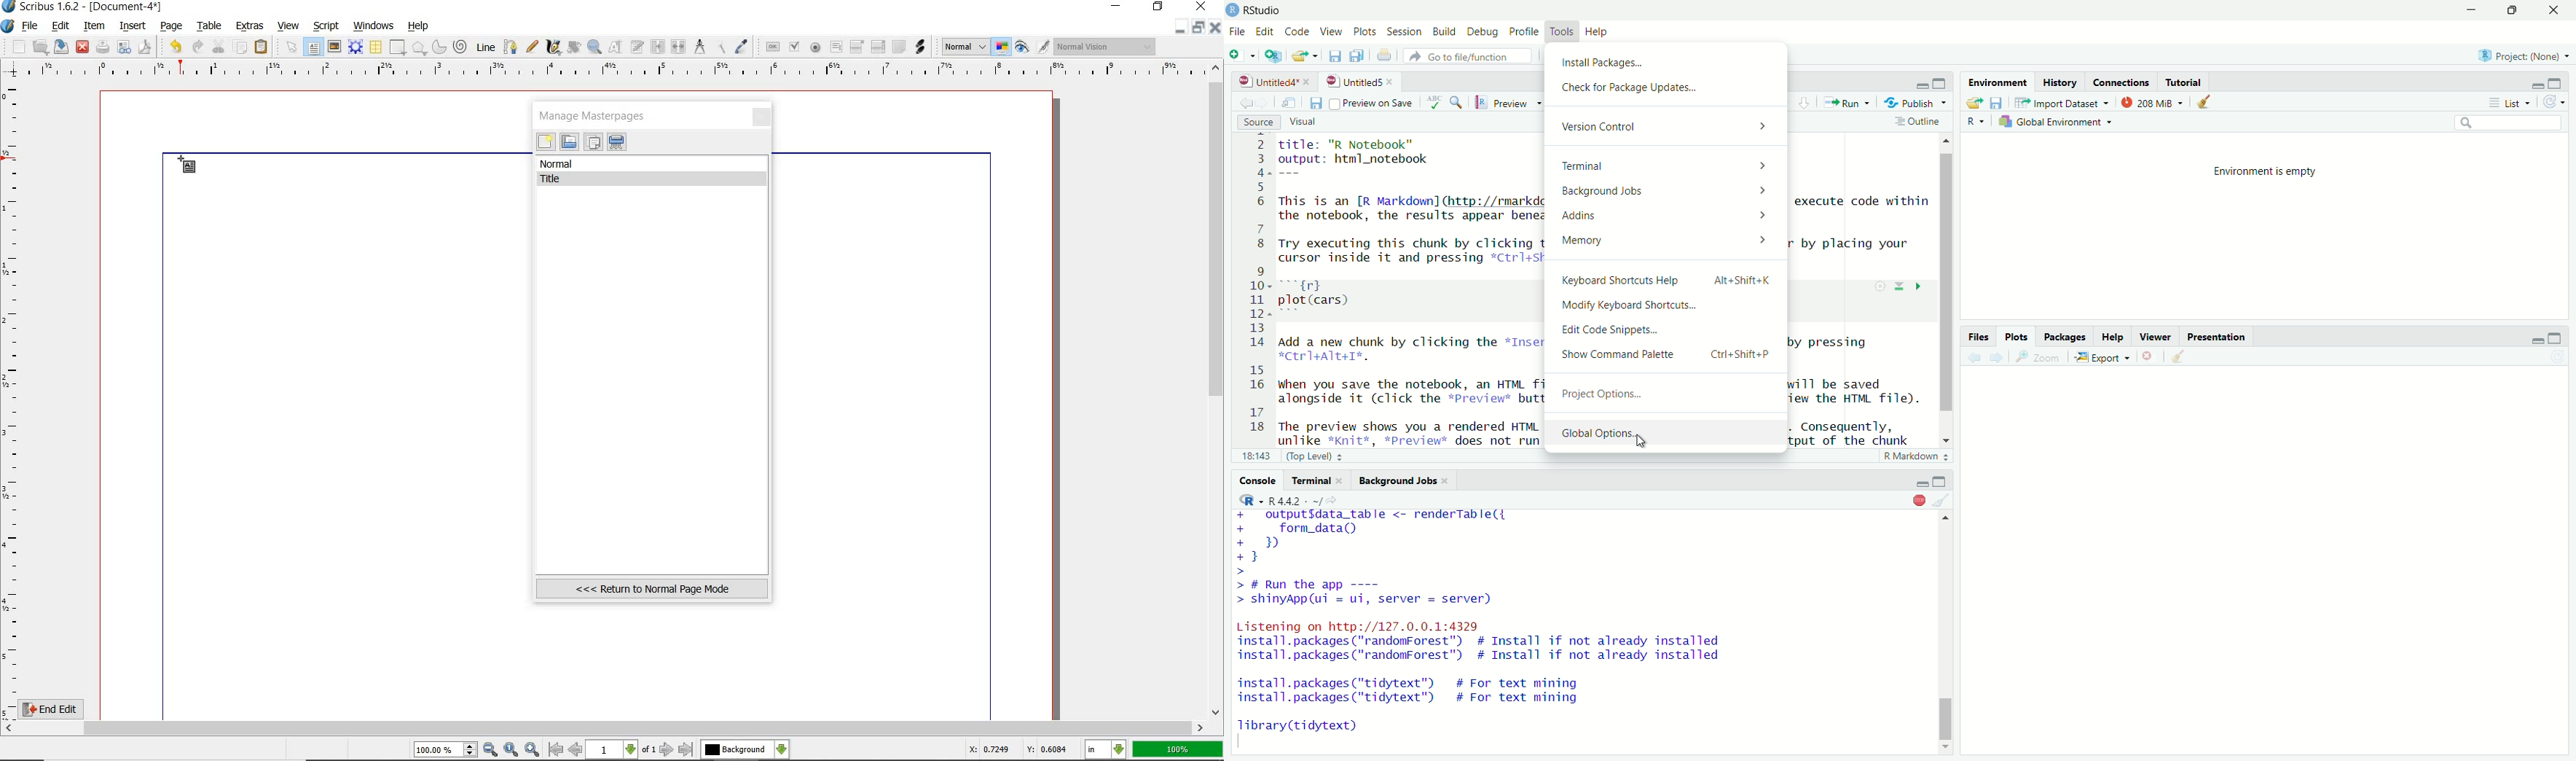 The image size is (2576, 784). I want to click on save, so click(62, 47).